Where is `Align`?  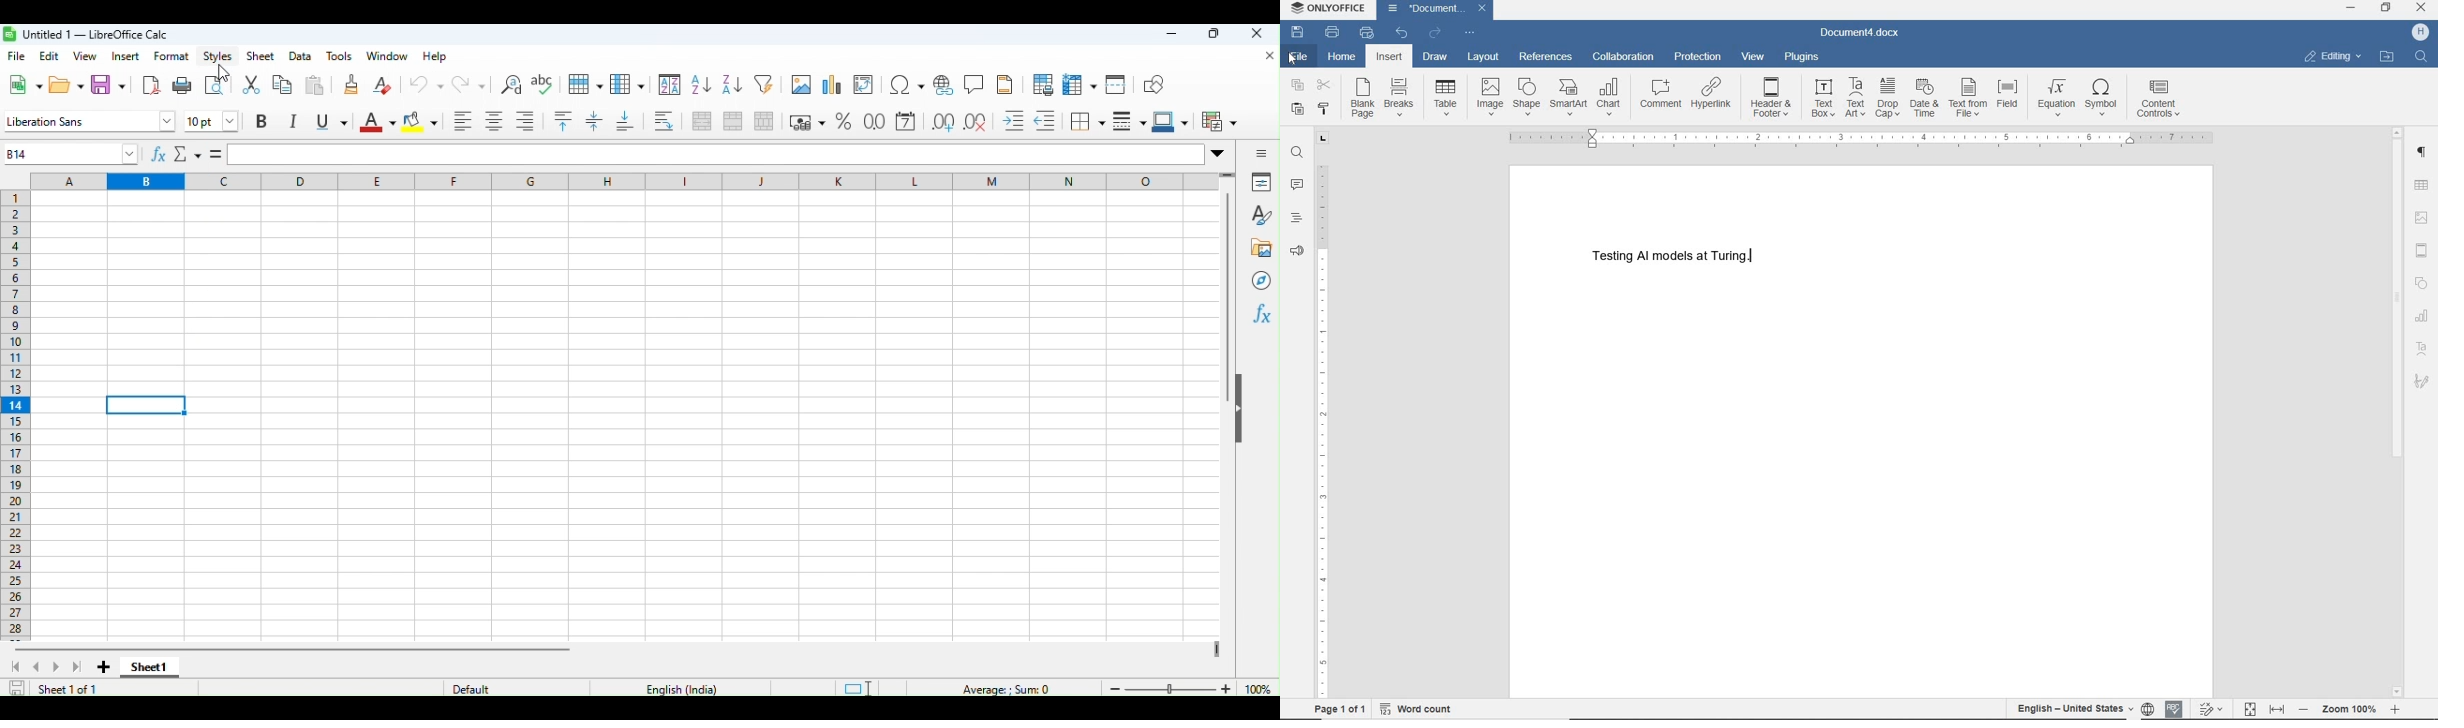
Align is located at coordinates (523, 122).